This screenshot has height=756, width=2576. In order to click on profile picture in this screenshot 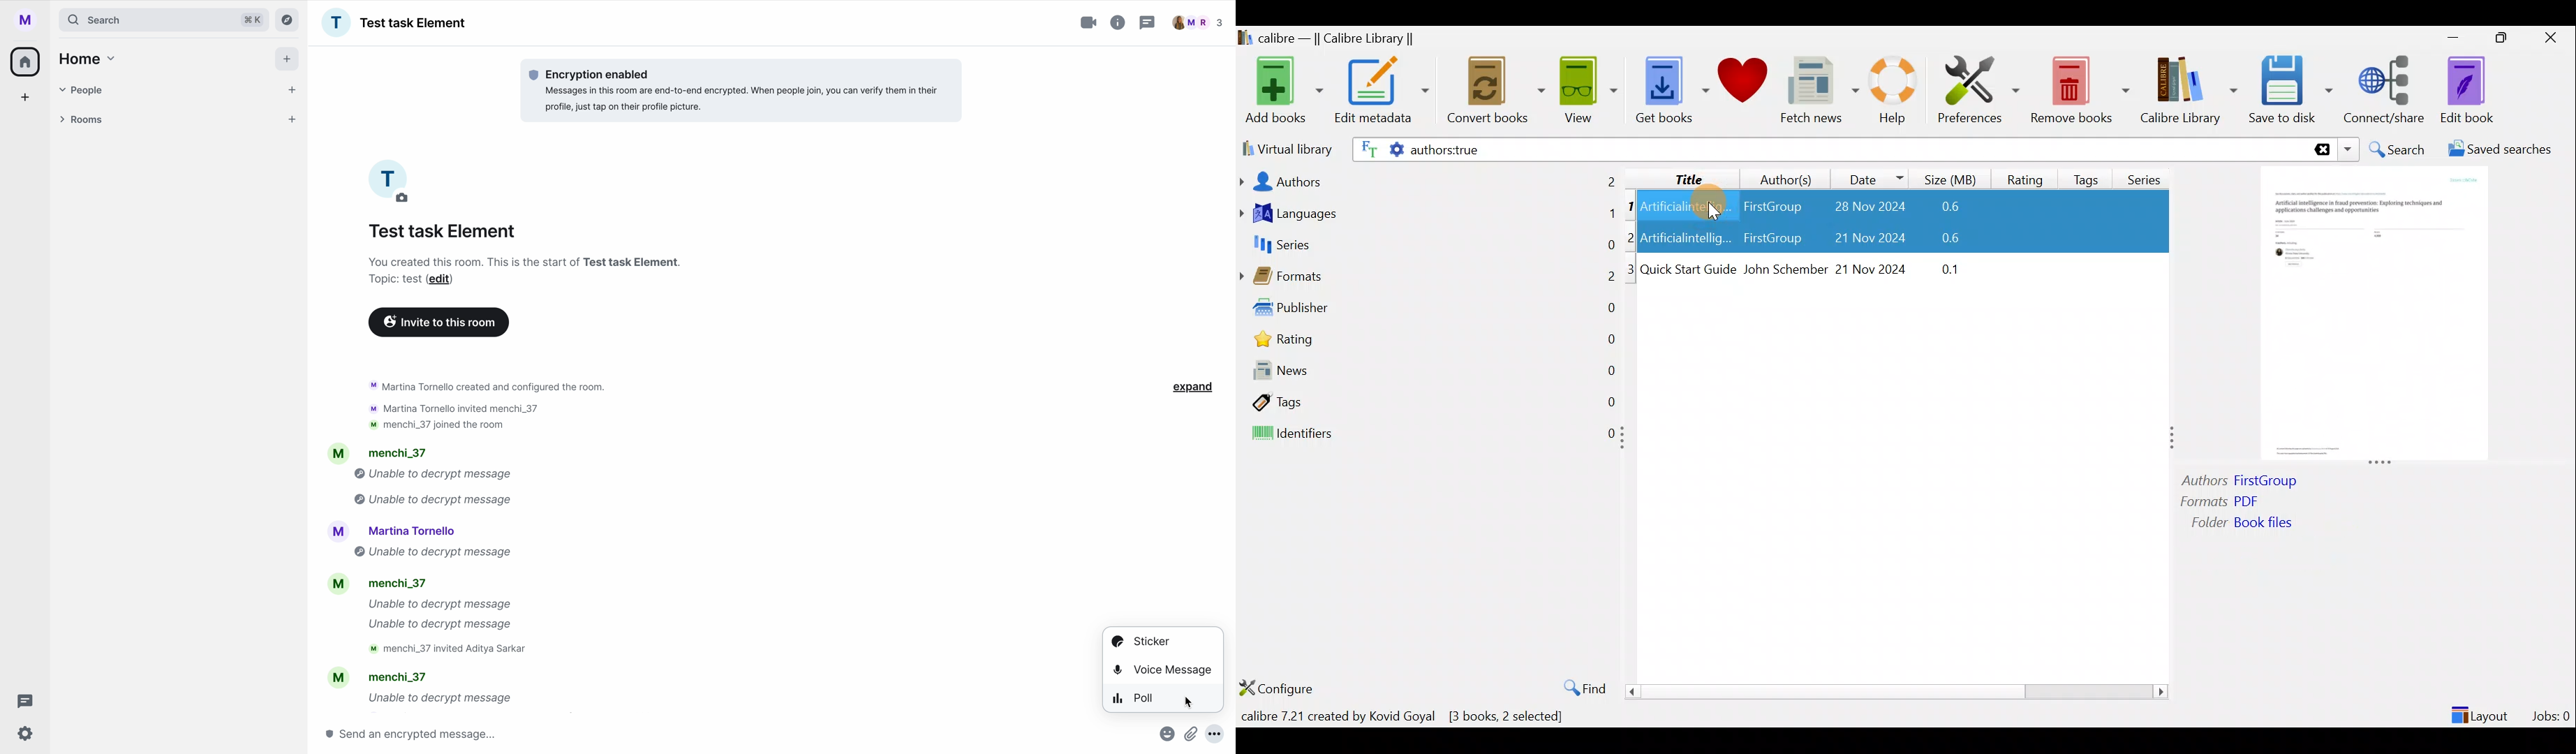, I will do `click(393, 181)`.